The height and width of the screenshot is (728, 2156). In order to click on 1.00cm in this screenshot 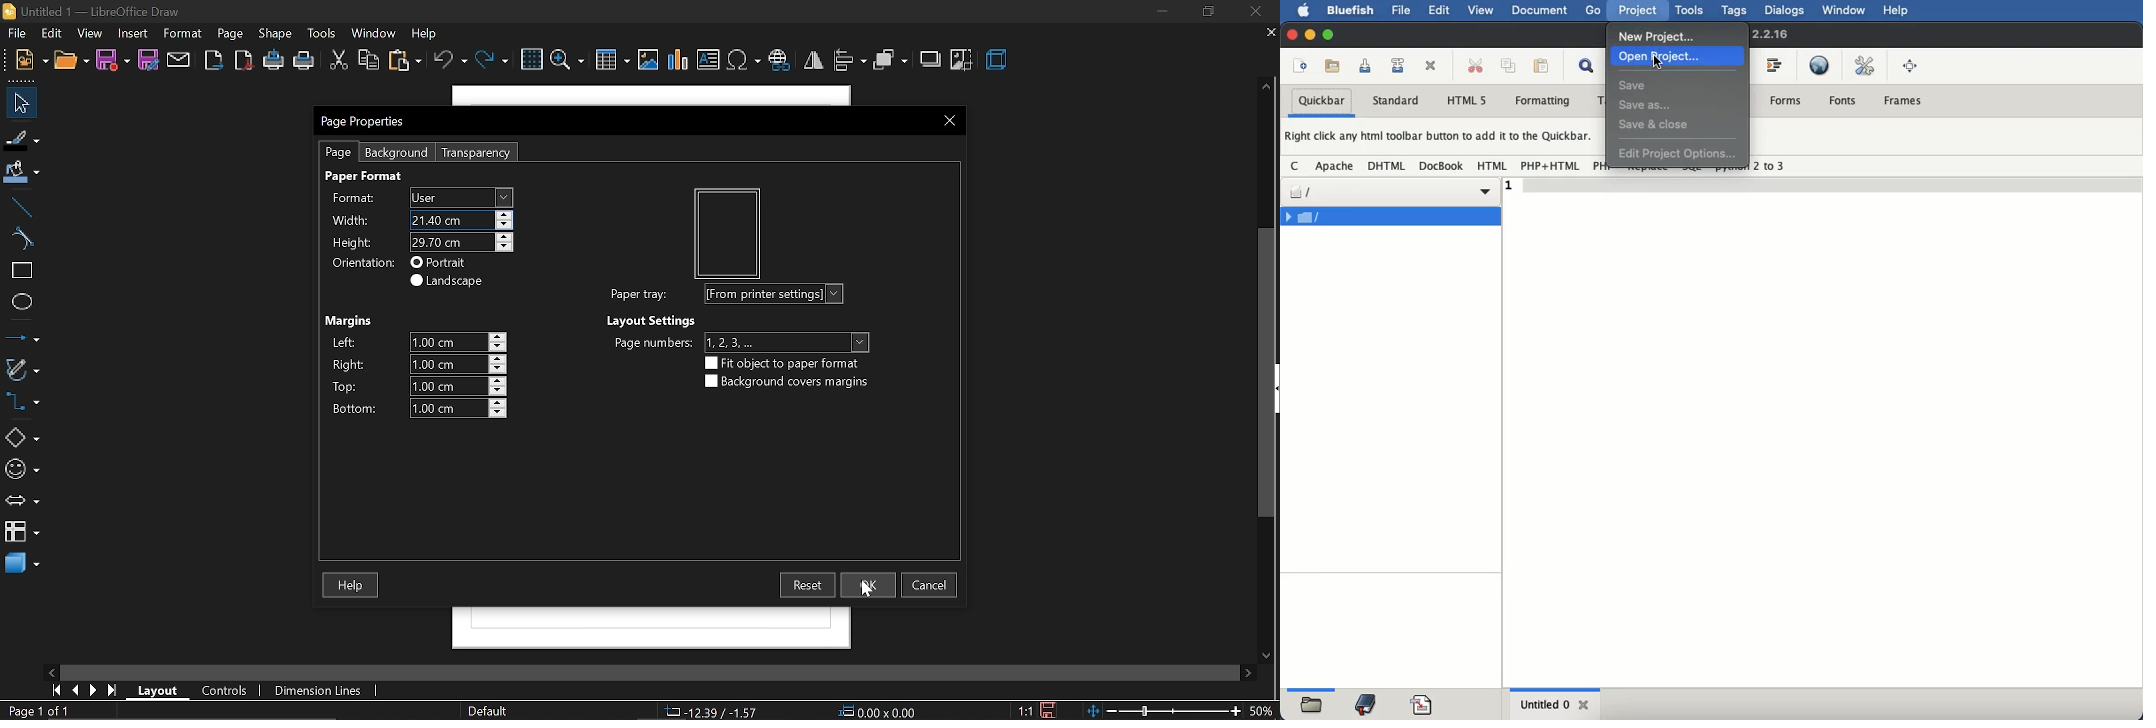, I will do `click(456, 344)`.